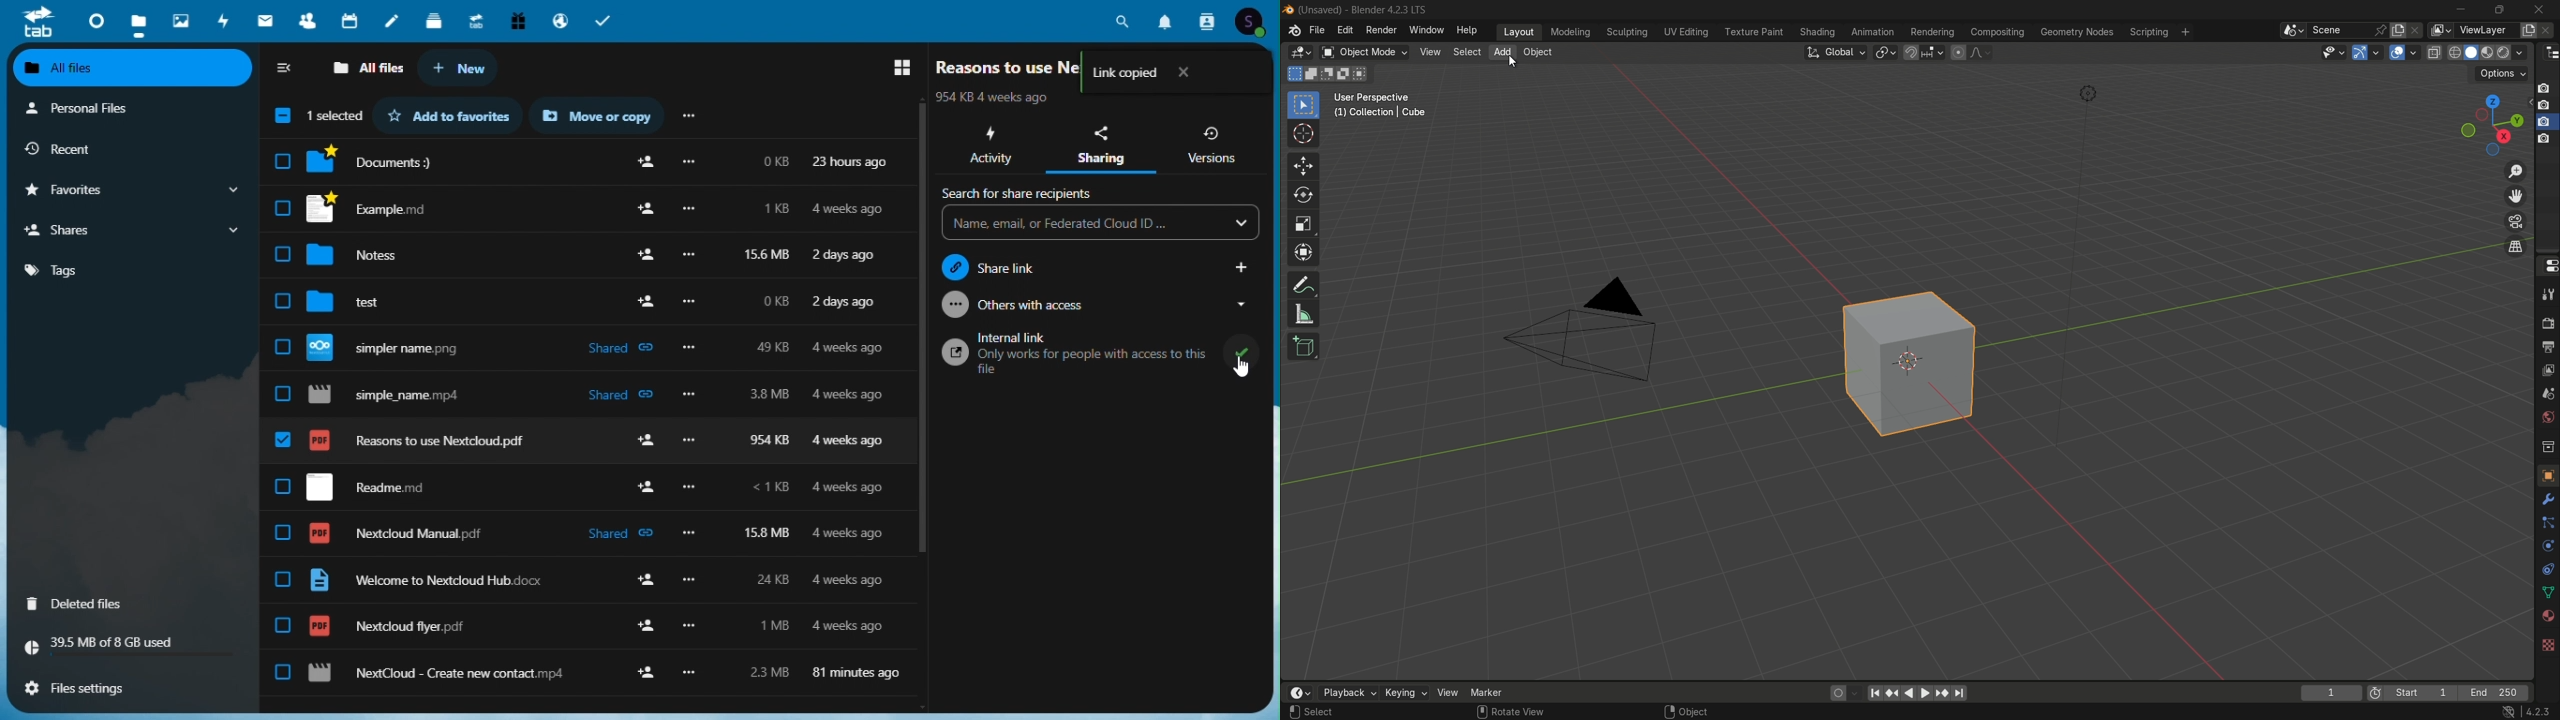 Image resolution: width=2576 pixels, height=728 pixels. I want to click on view layer, so click(2439, 30).